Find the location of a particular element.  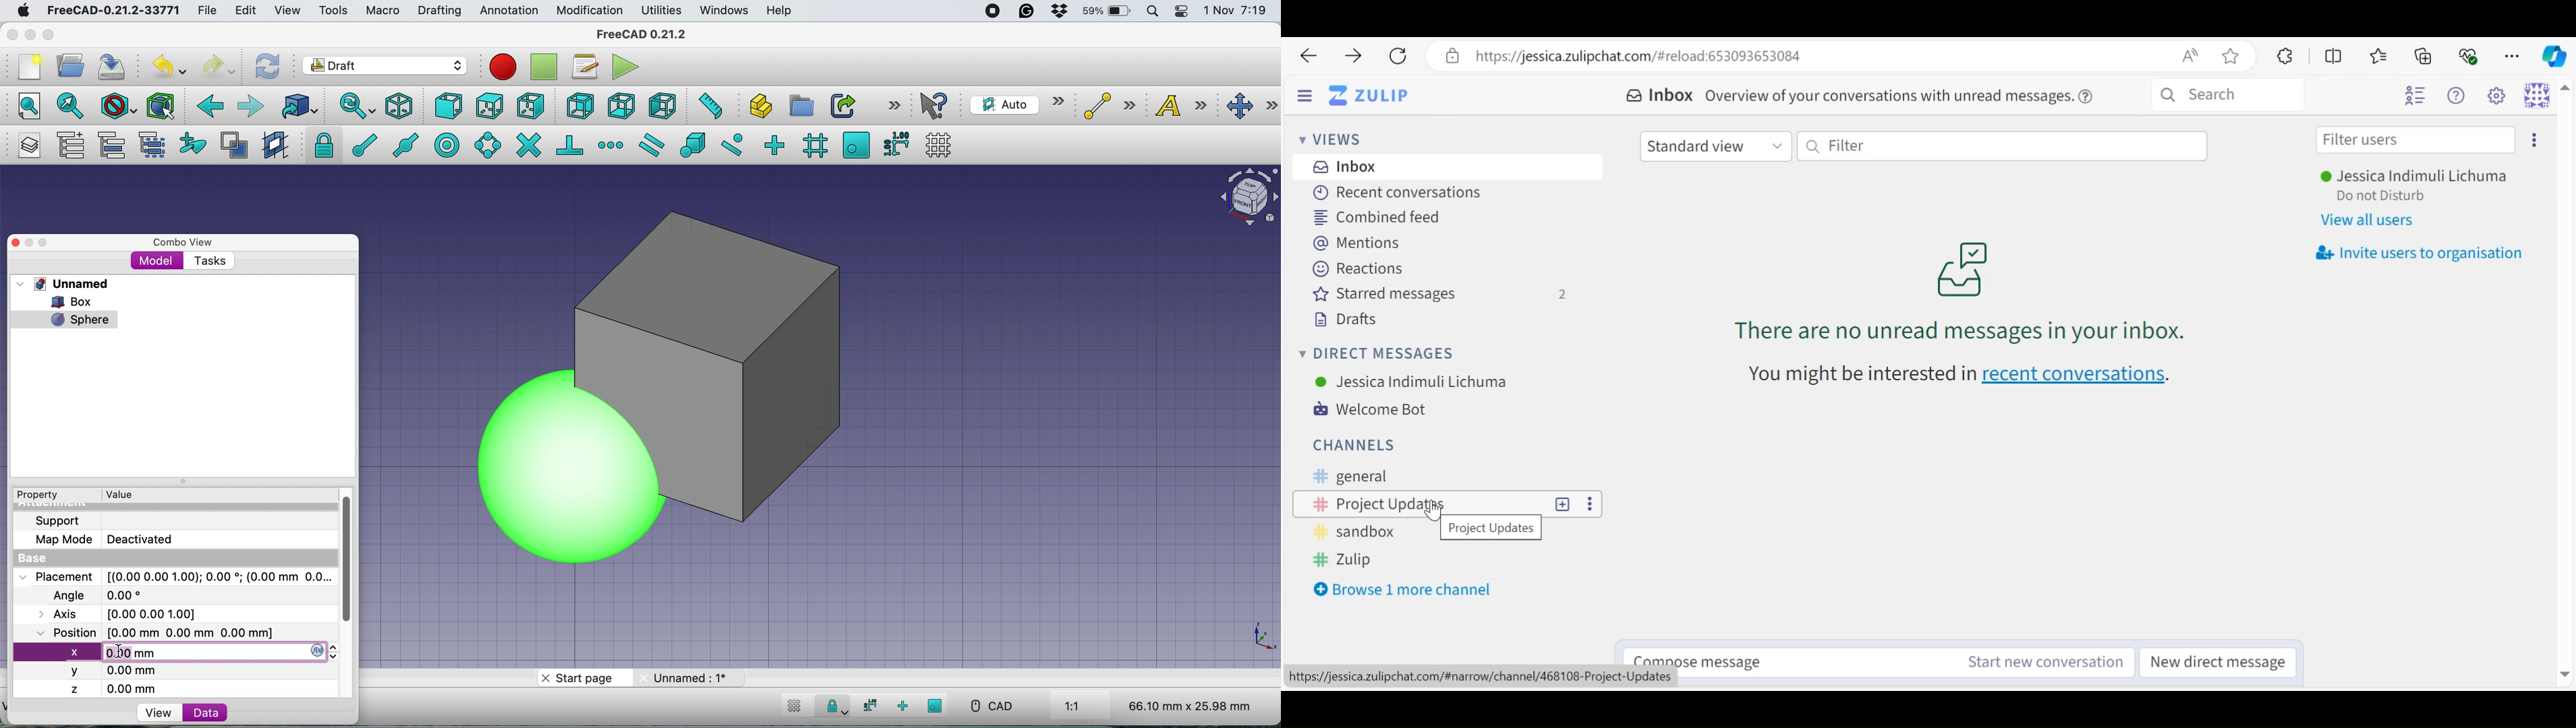

box is located at coordinates (78, 302).